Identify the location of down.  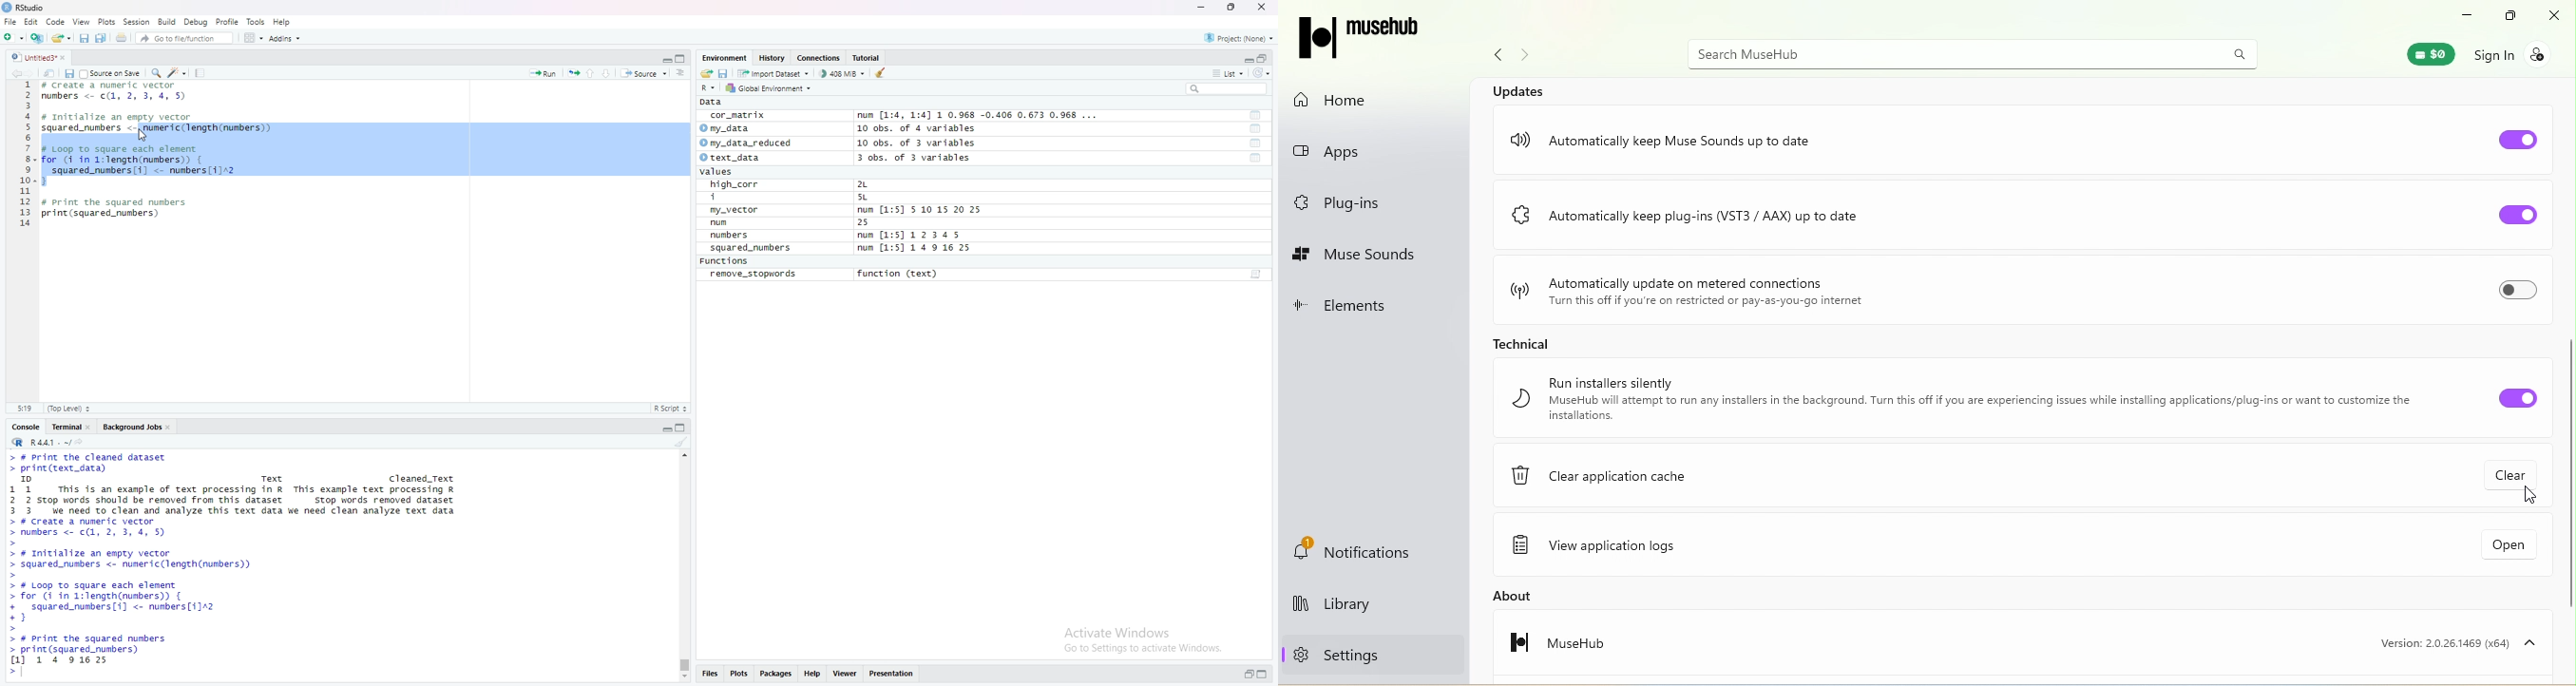
(607, 73).